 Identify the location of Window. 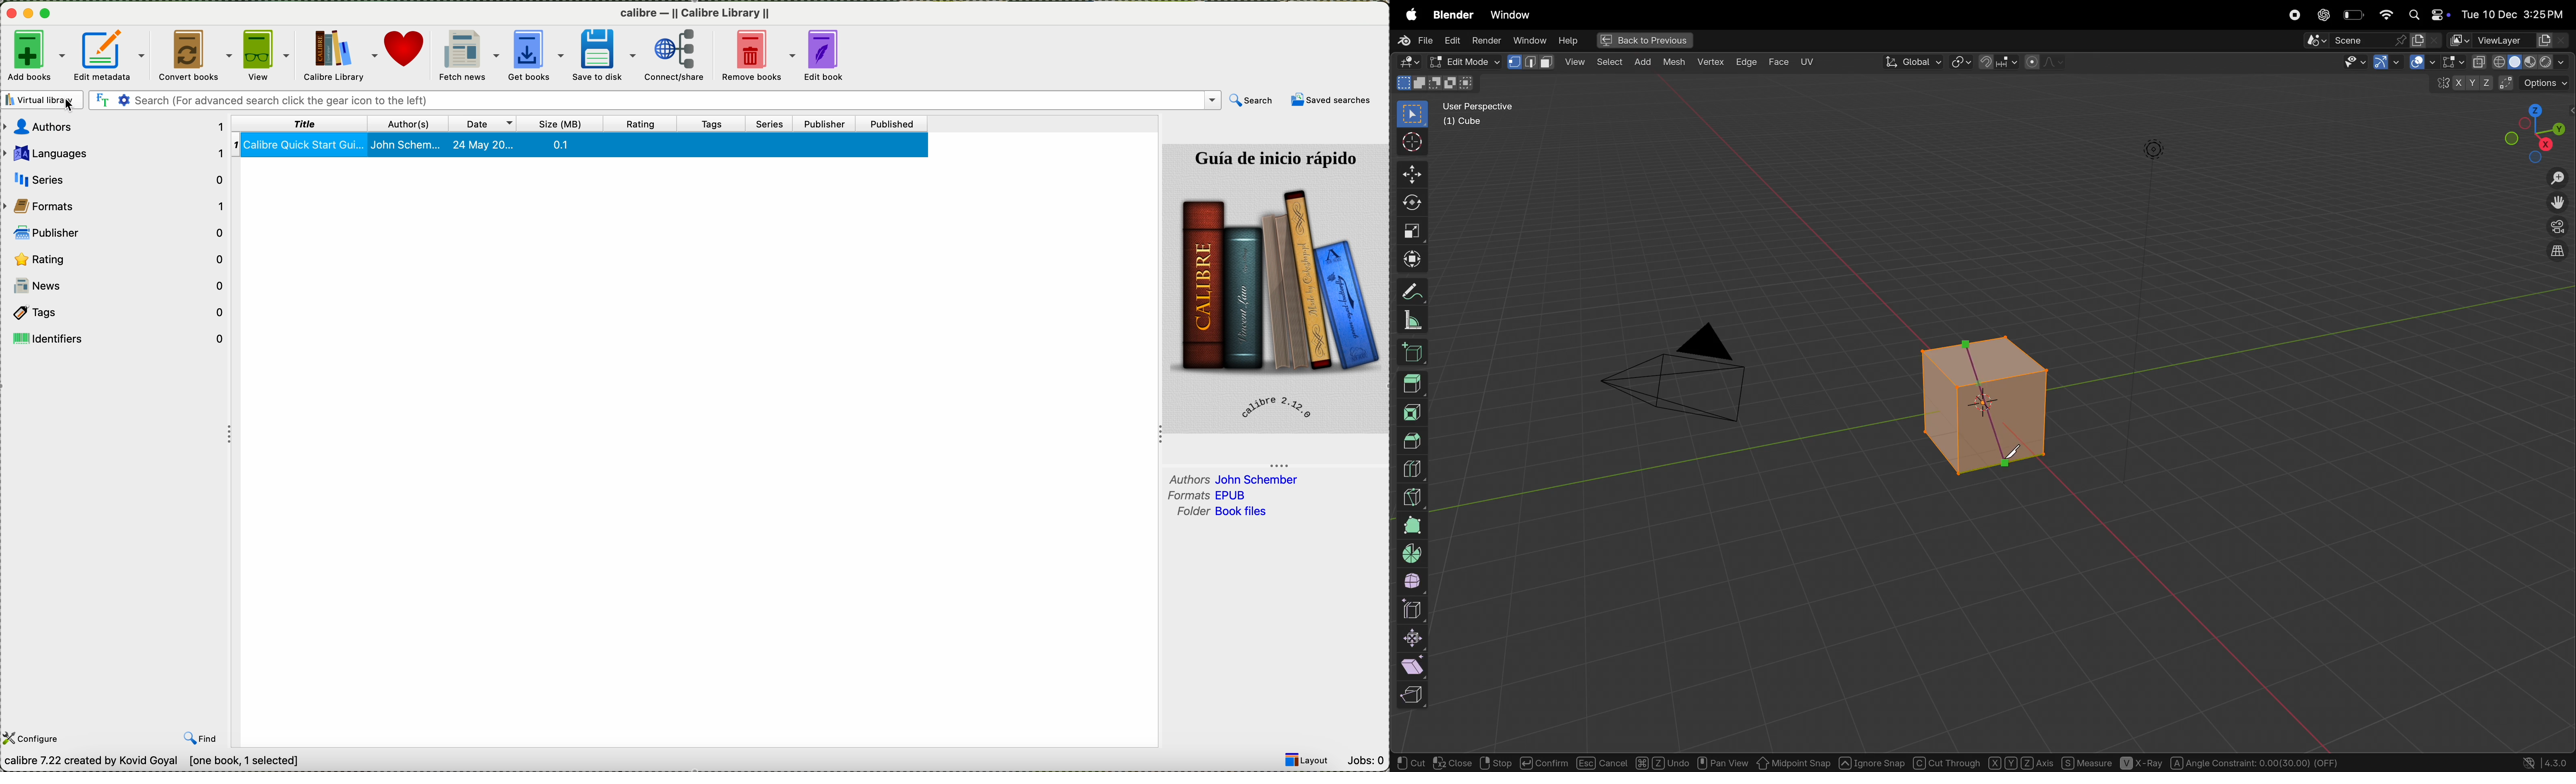
(1529, 40).